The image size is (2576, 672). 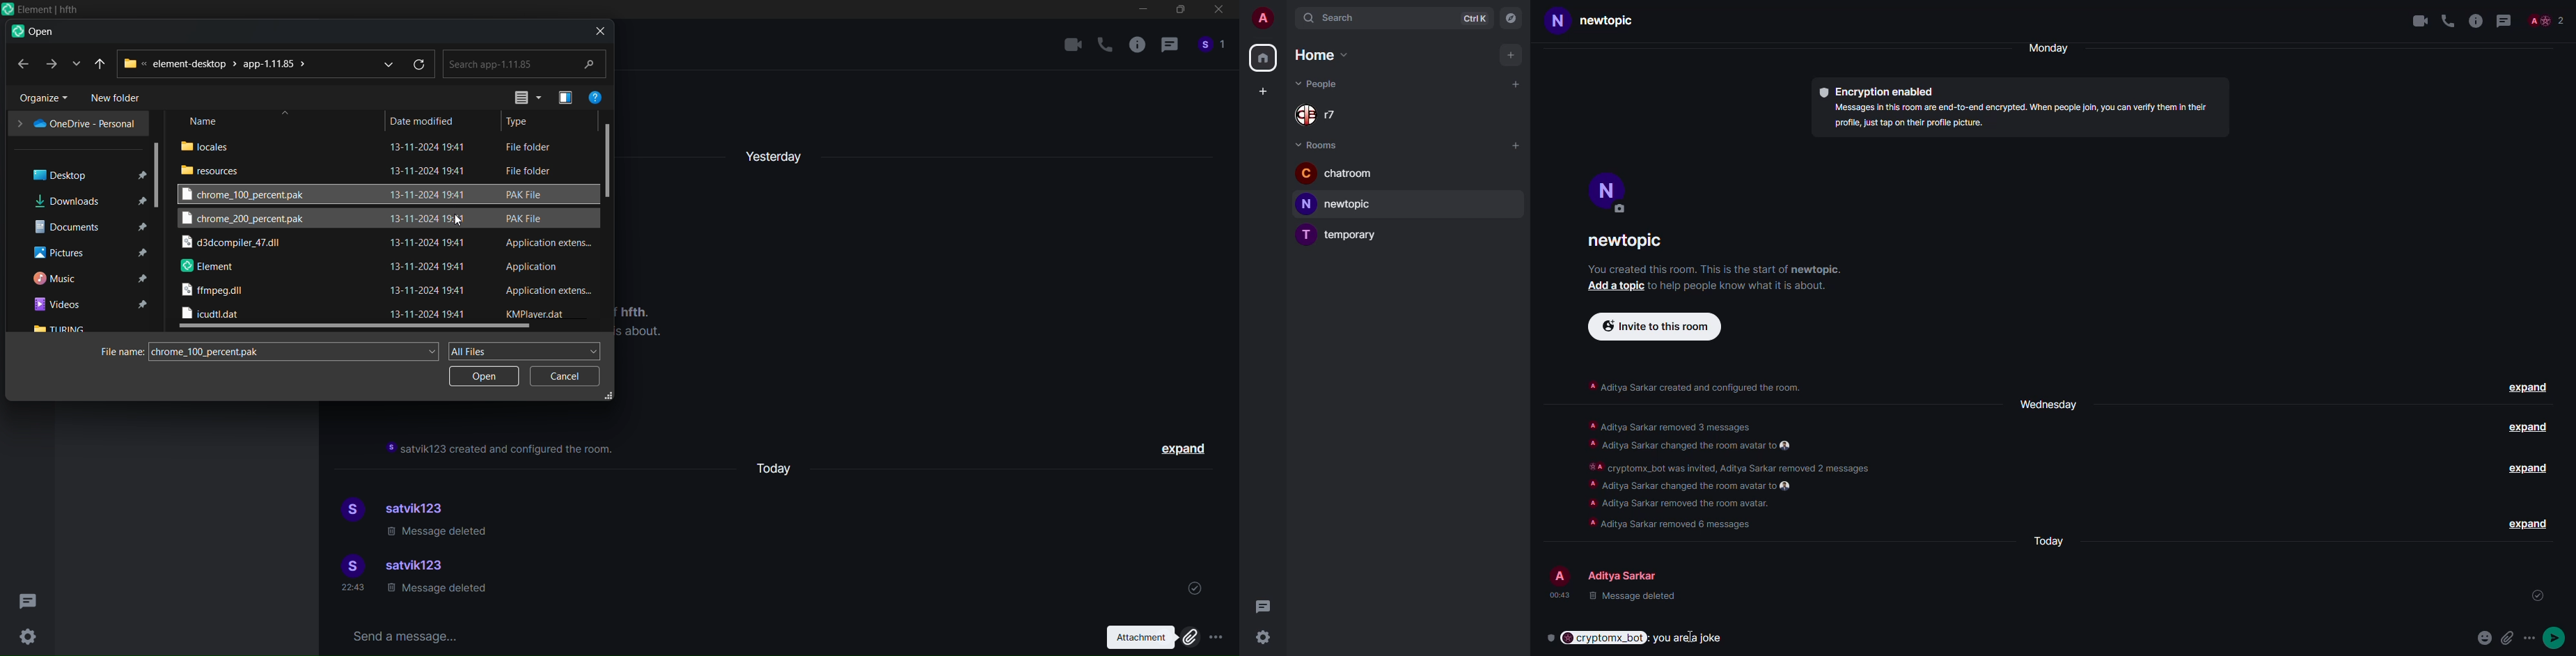 What do you see at coordinates (27, 637) in the screenshot?
I see `Settings` at bounding box center [27, 637].